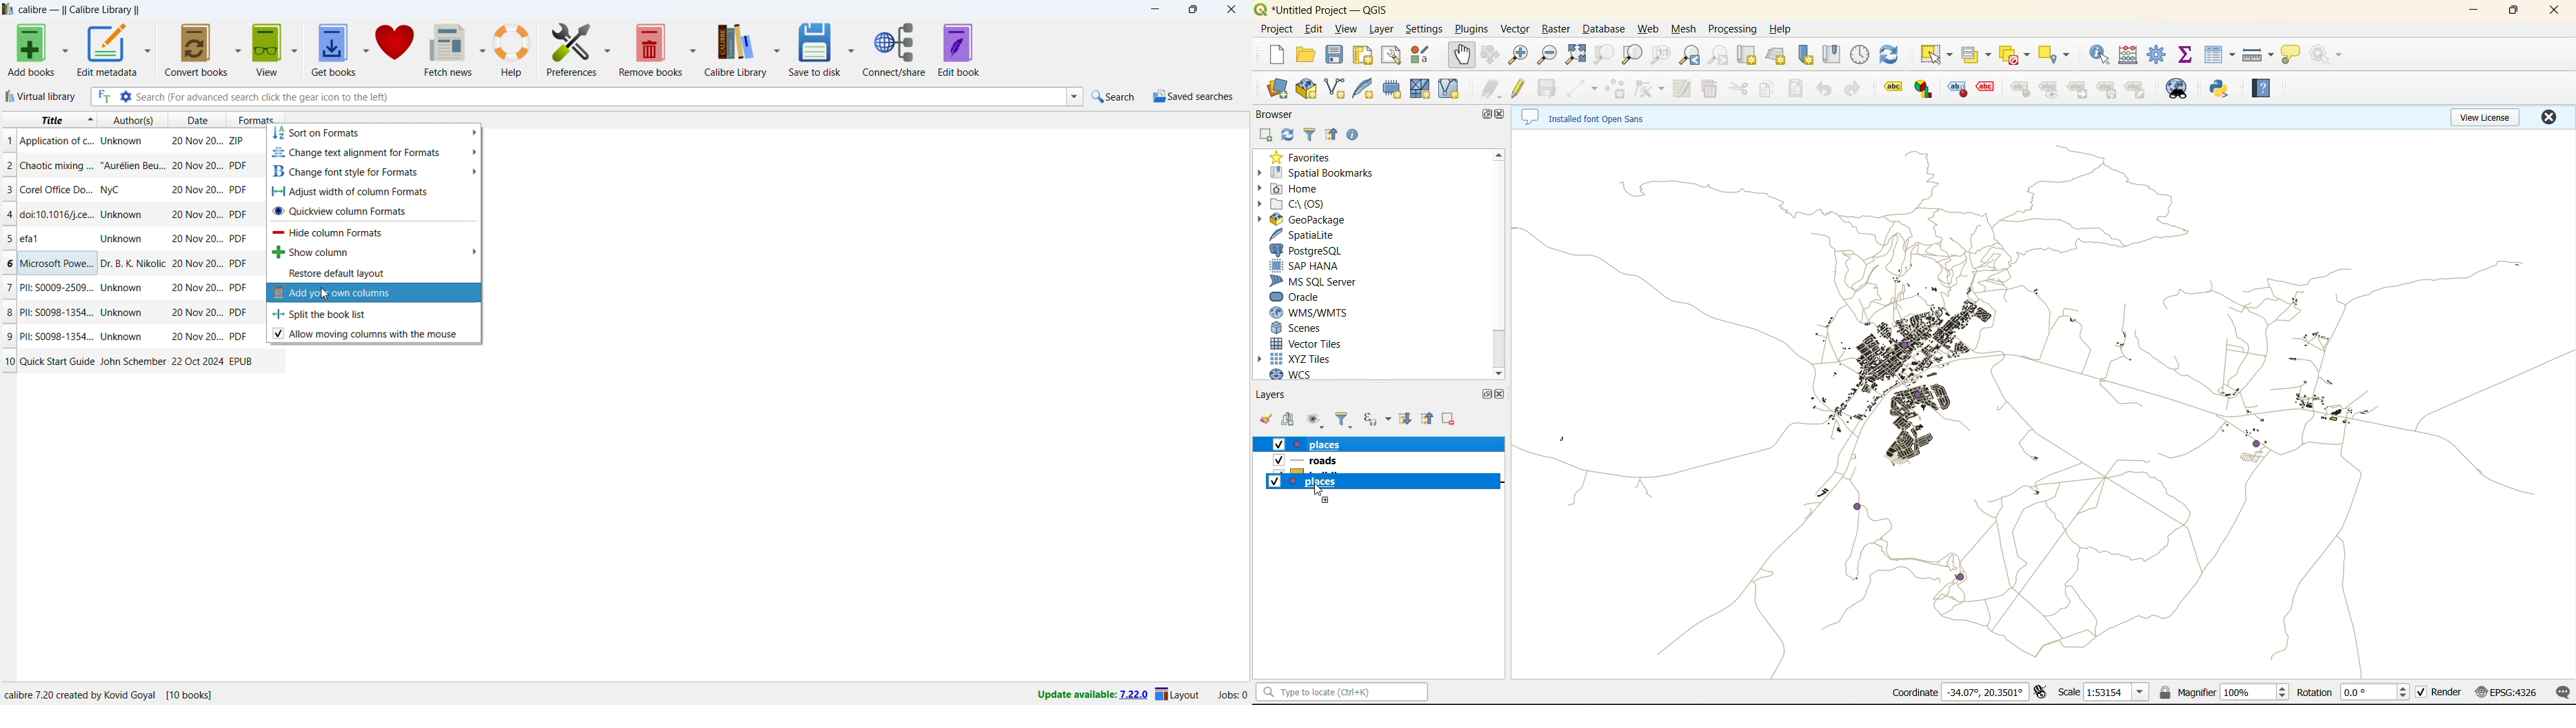 This screenshot has height=728, width=2576. I want to click on convert books options, so click(239, 49).